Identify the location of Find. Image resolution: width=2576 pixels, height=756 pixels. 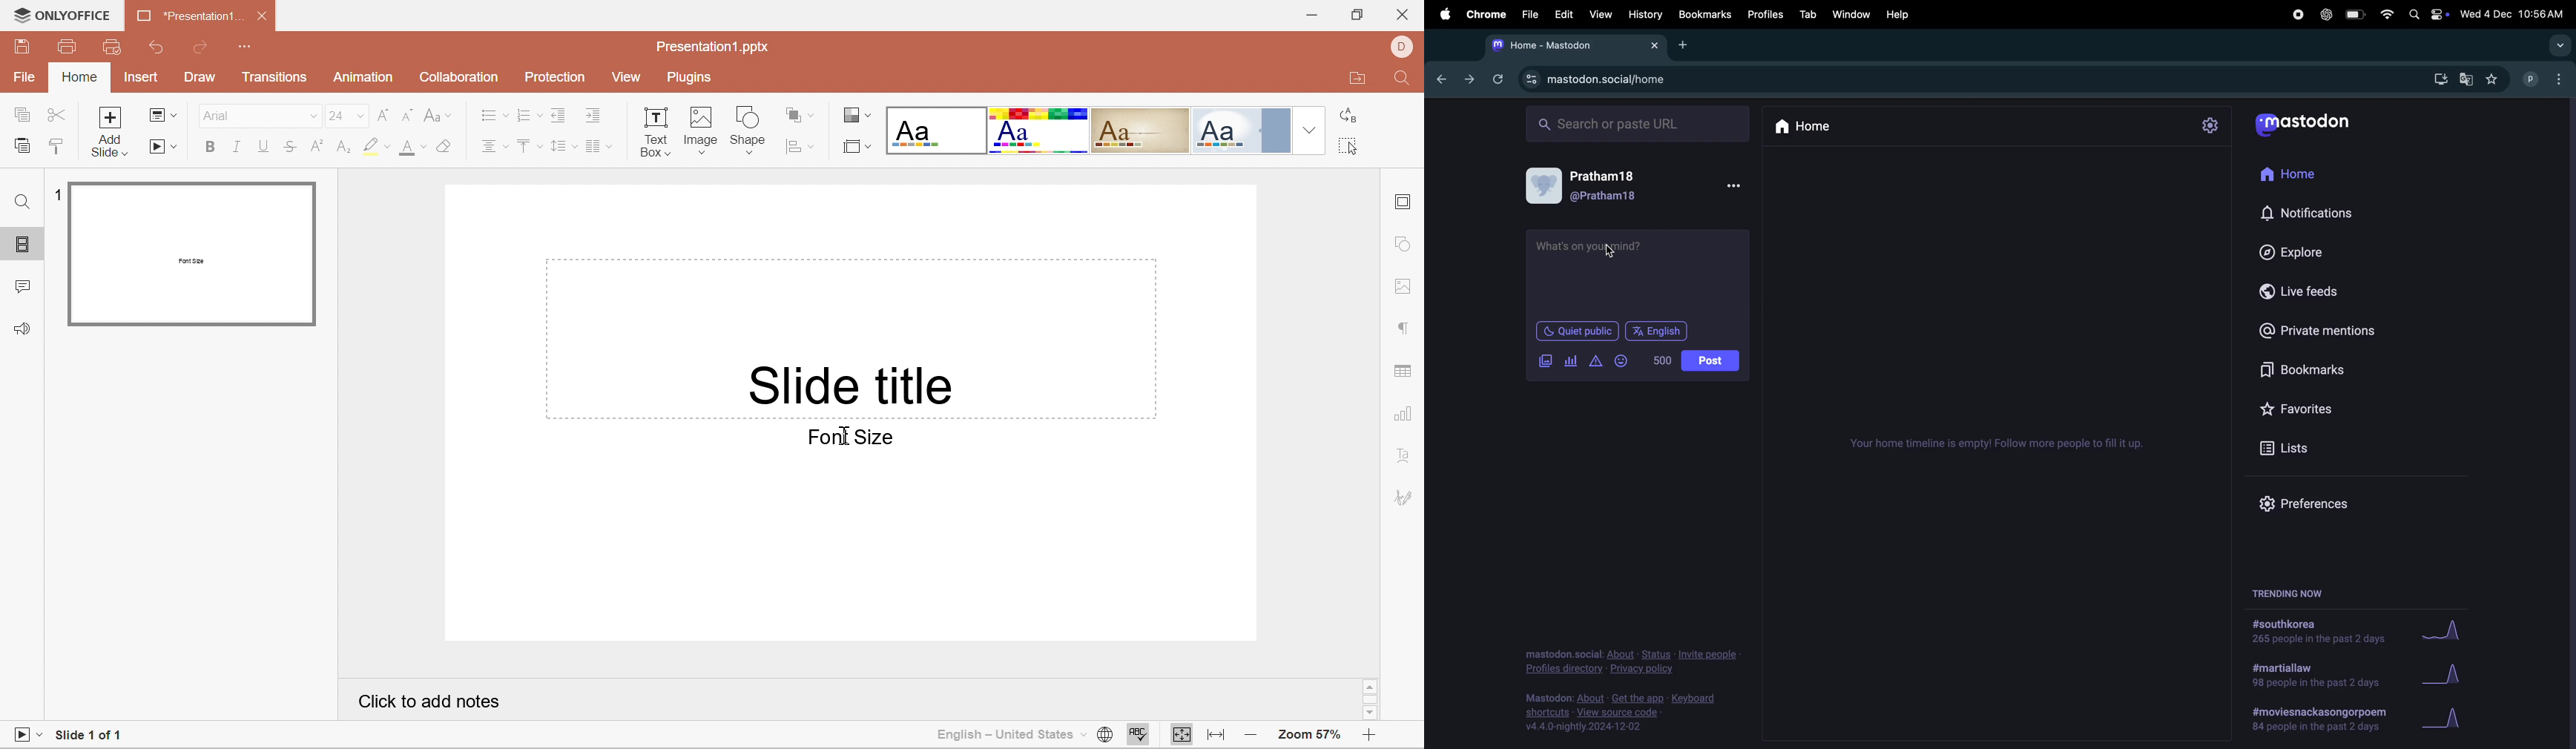
(24, 199).